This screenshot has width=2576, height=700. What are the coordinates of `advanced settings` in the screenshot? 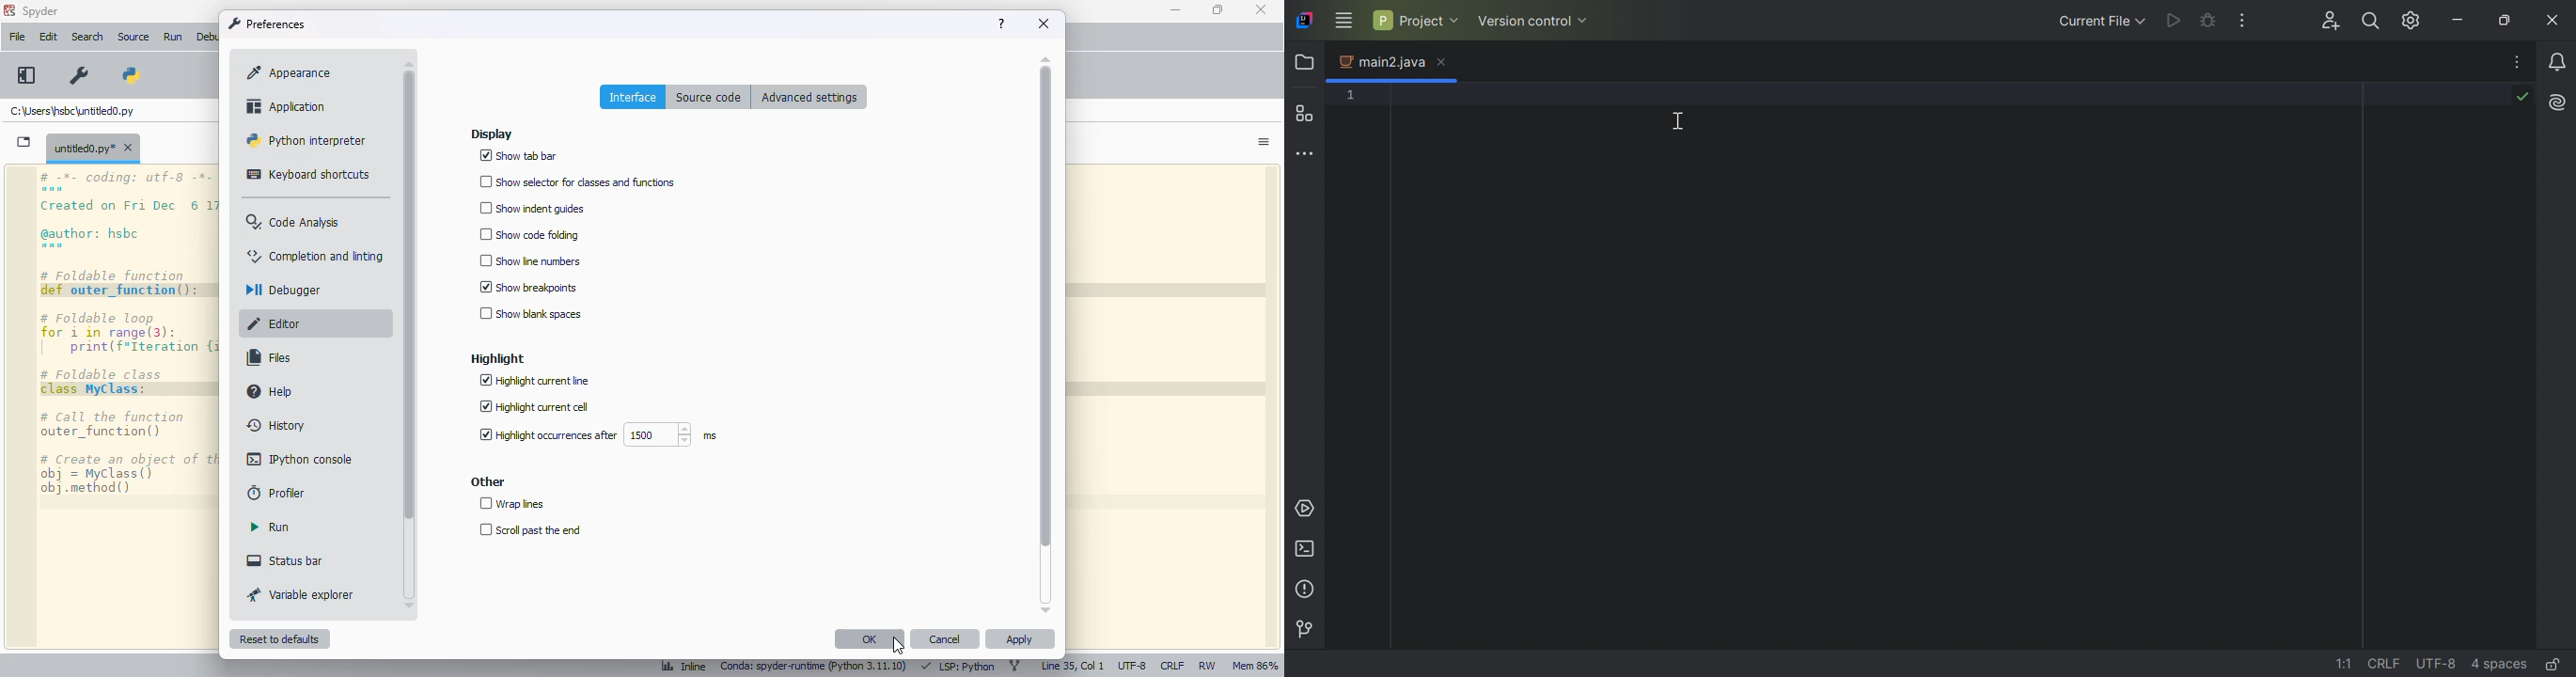 It's located at (809, 96).